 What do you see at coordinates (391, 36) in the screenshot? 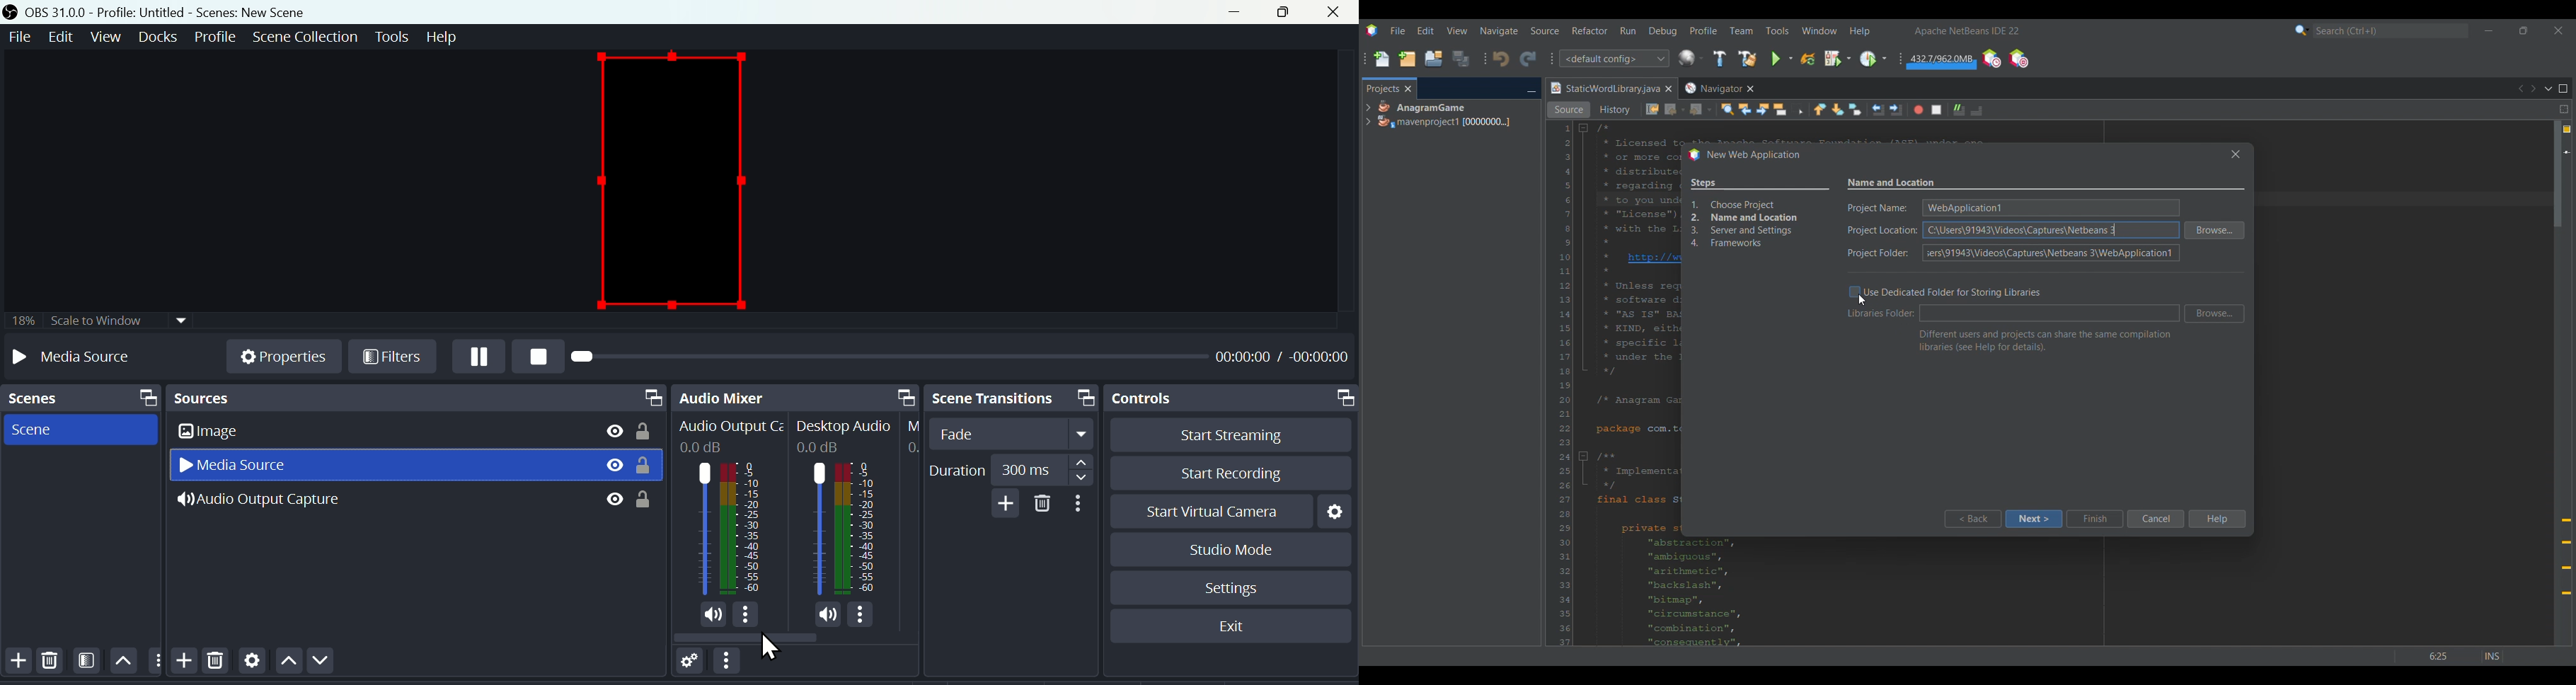
I see `Tools` at bounding box center [391, 36].